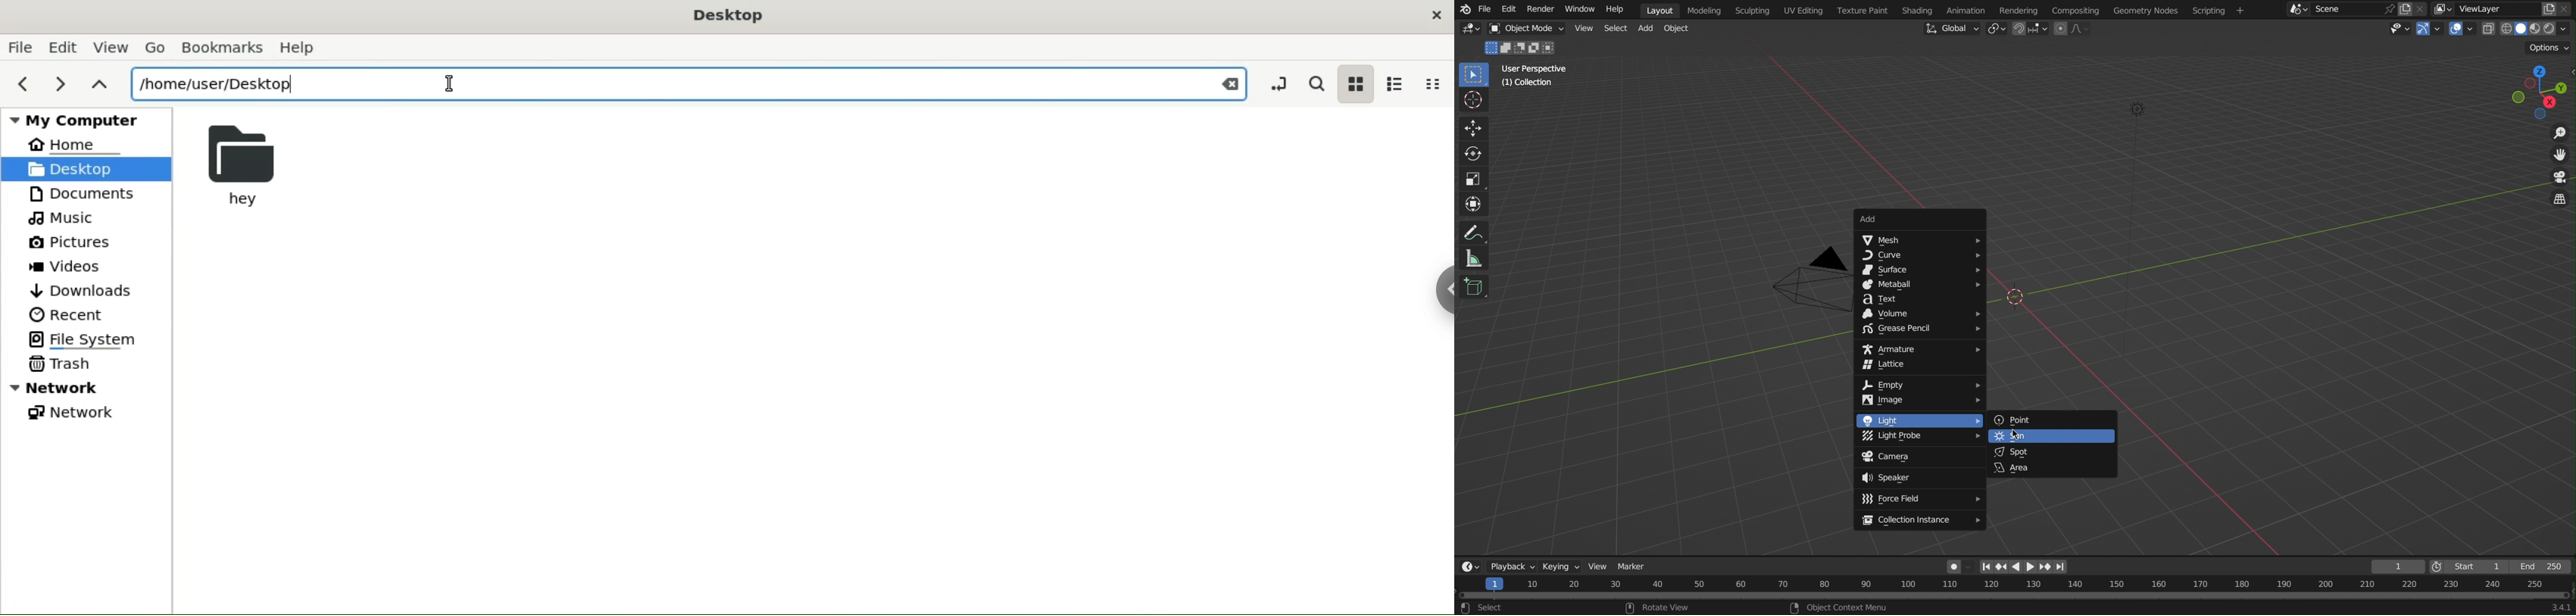  I want to click on Curve, so click(1921, 257).